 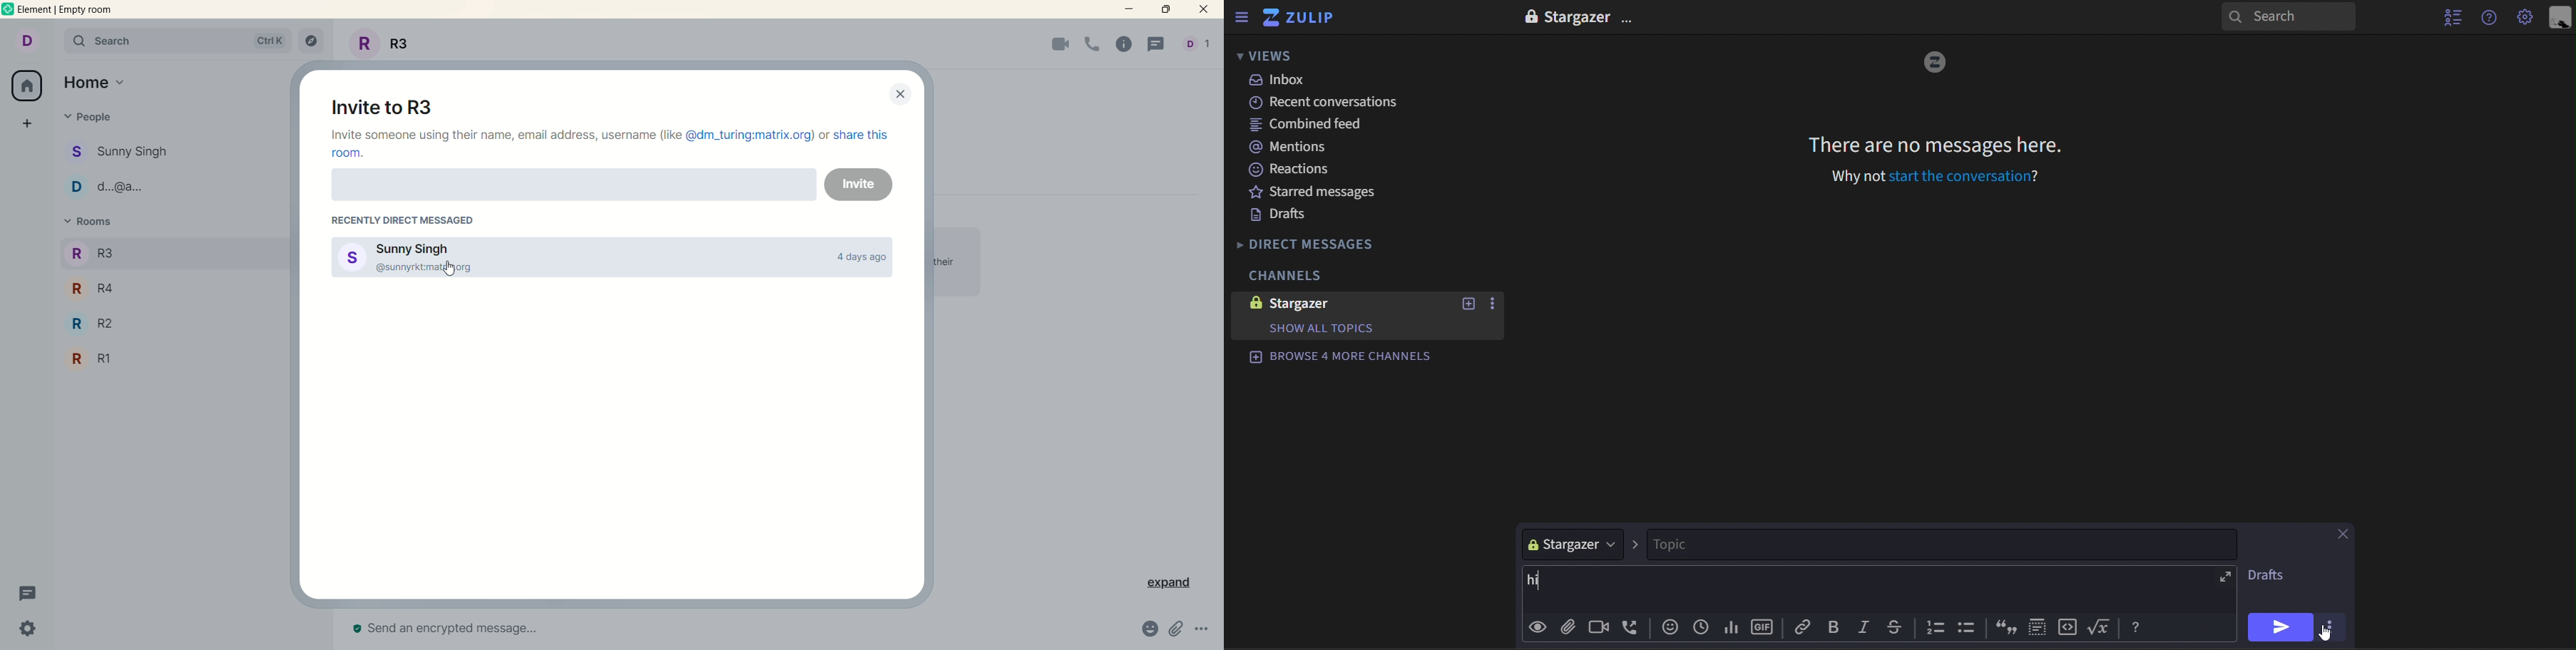 What do you see at coordinates (1850, 177) in the screenshot?
I see `Why not` at bounding box center [1850, 177].